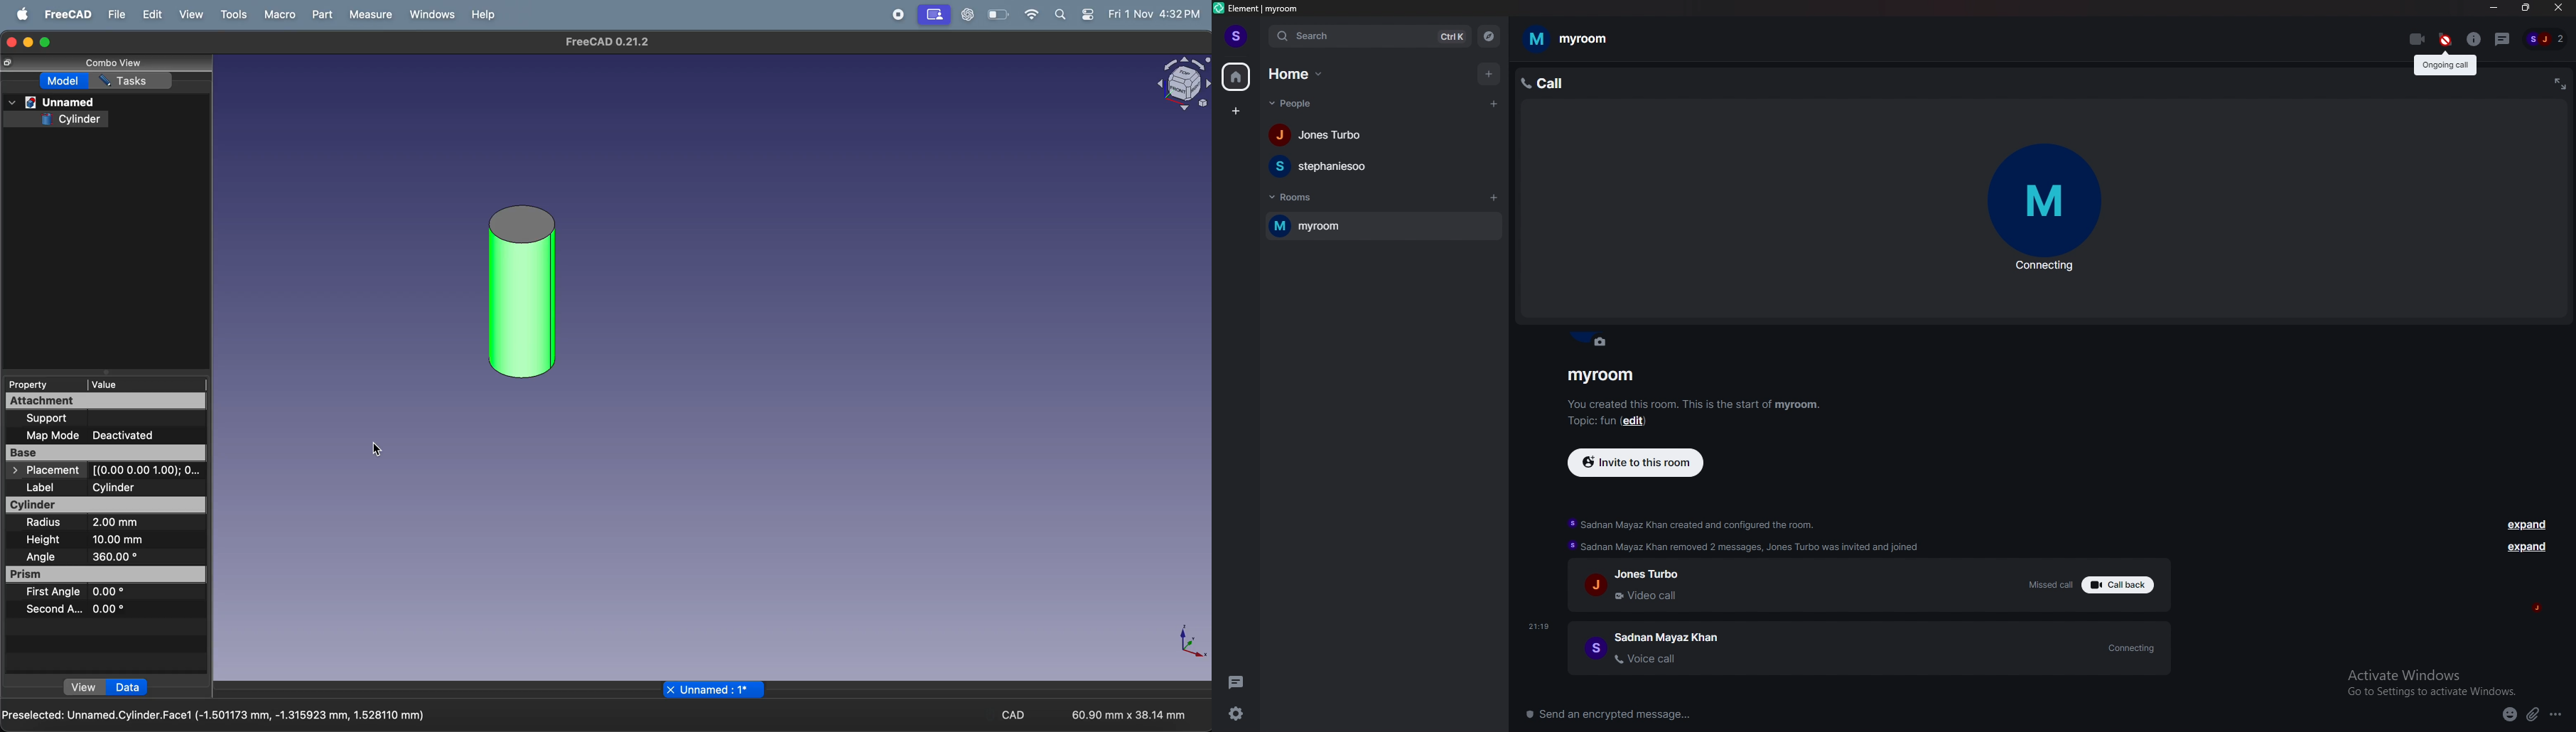 Image resolution: width=2576 pixels, height=756 pixels. Describe the element at coordinates (49, 488) in the screenshot. I see `label` at that location.